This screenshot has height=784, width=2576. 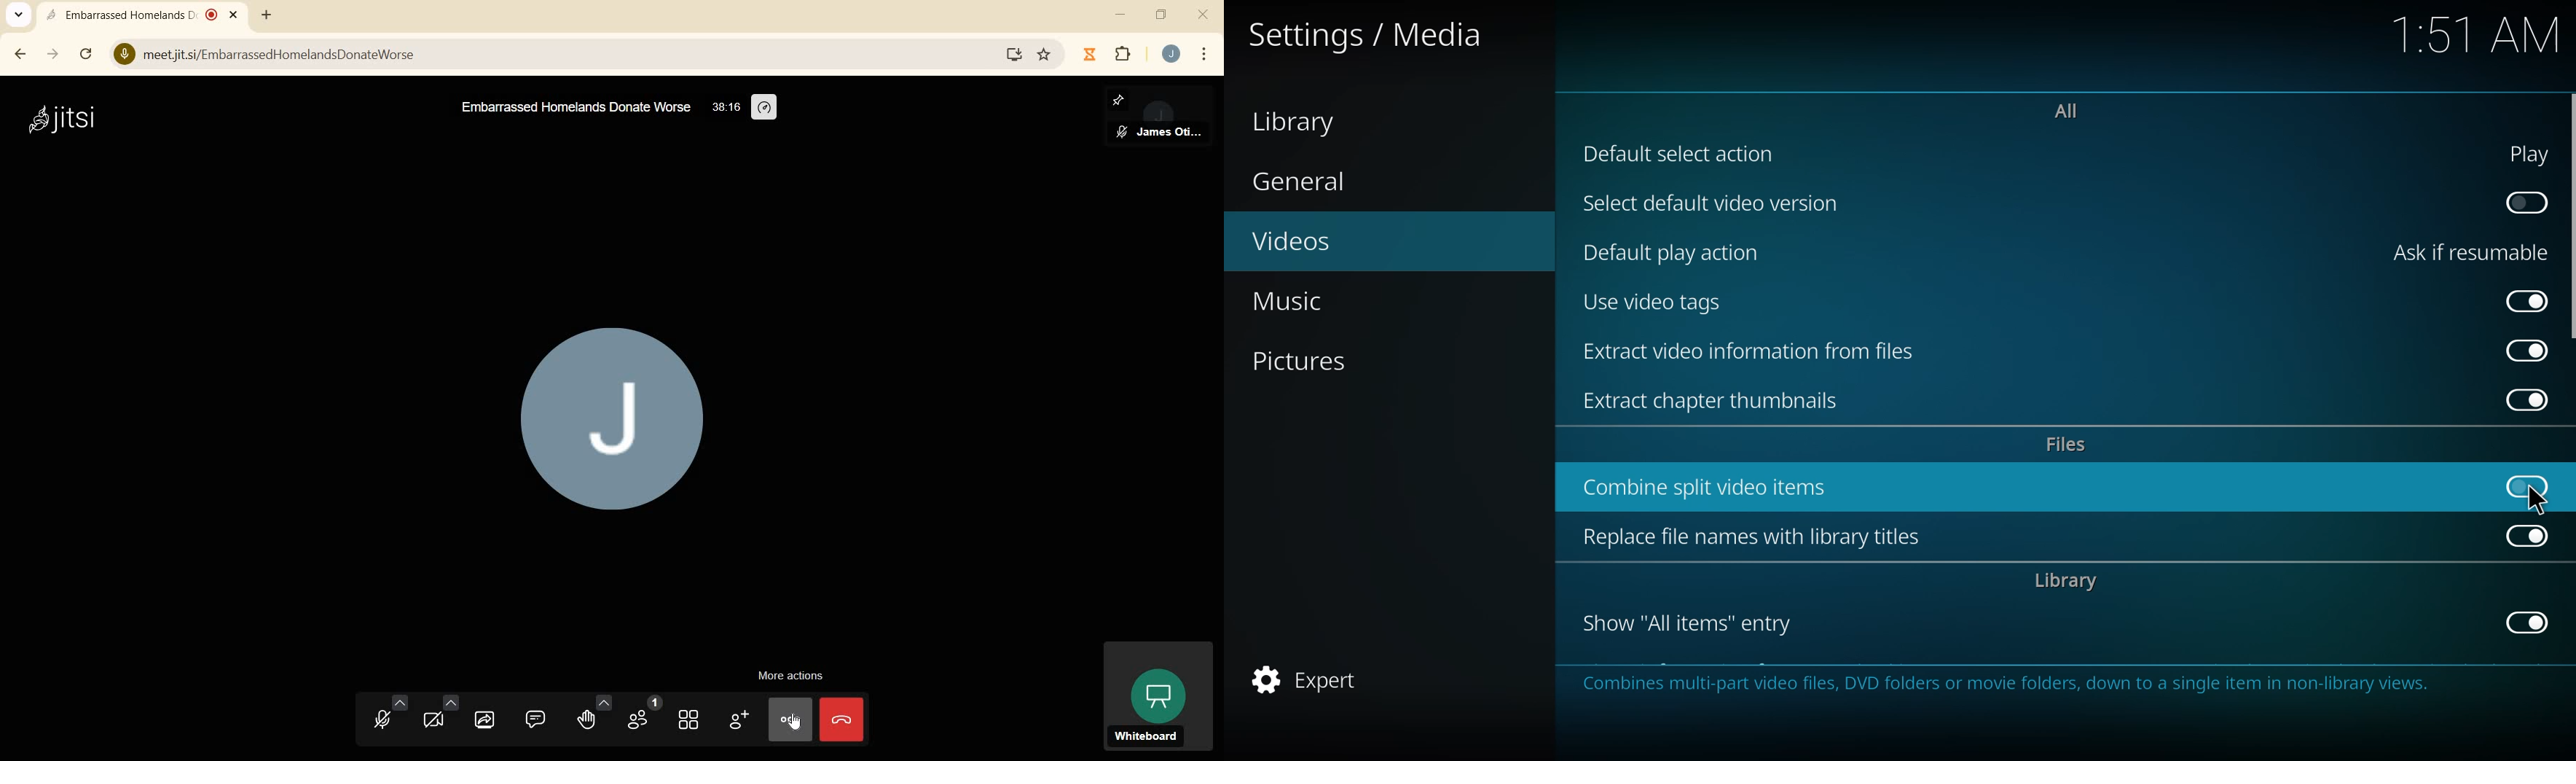 What do you see at coordinates (17, 15) in the screenshot?
I see `search tabs` at bounding box center [17, 15].